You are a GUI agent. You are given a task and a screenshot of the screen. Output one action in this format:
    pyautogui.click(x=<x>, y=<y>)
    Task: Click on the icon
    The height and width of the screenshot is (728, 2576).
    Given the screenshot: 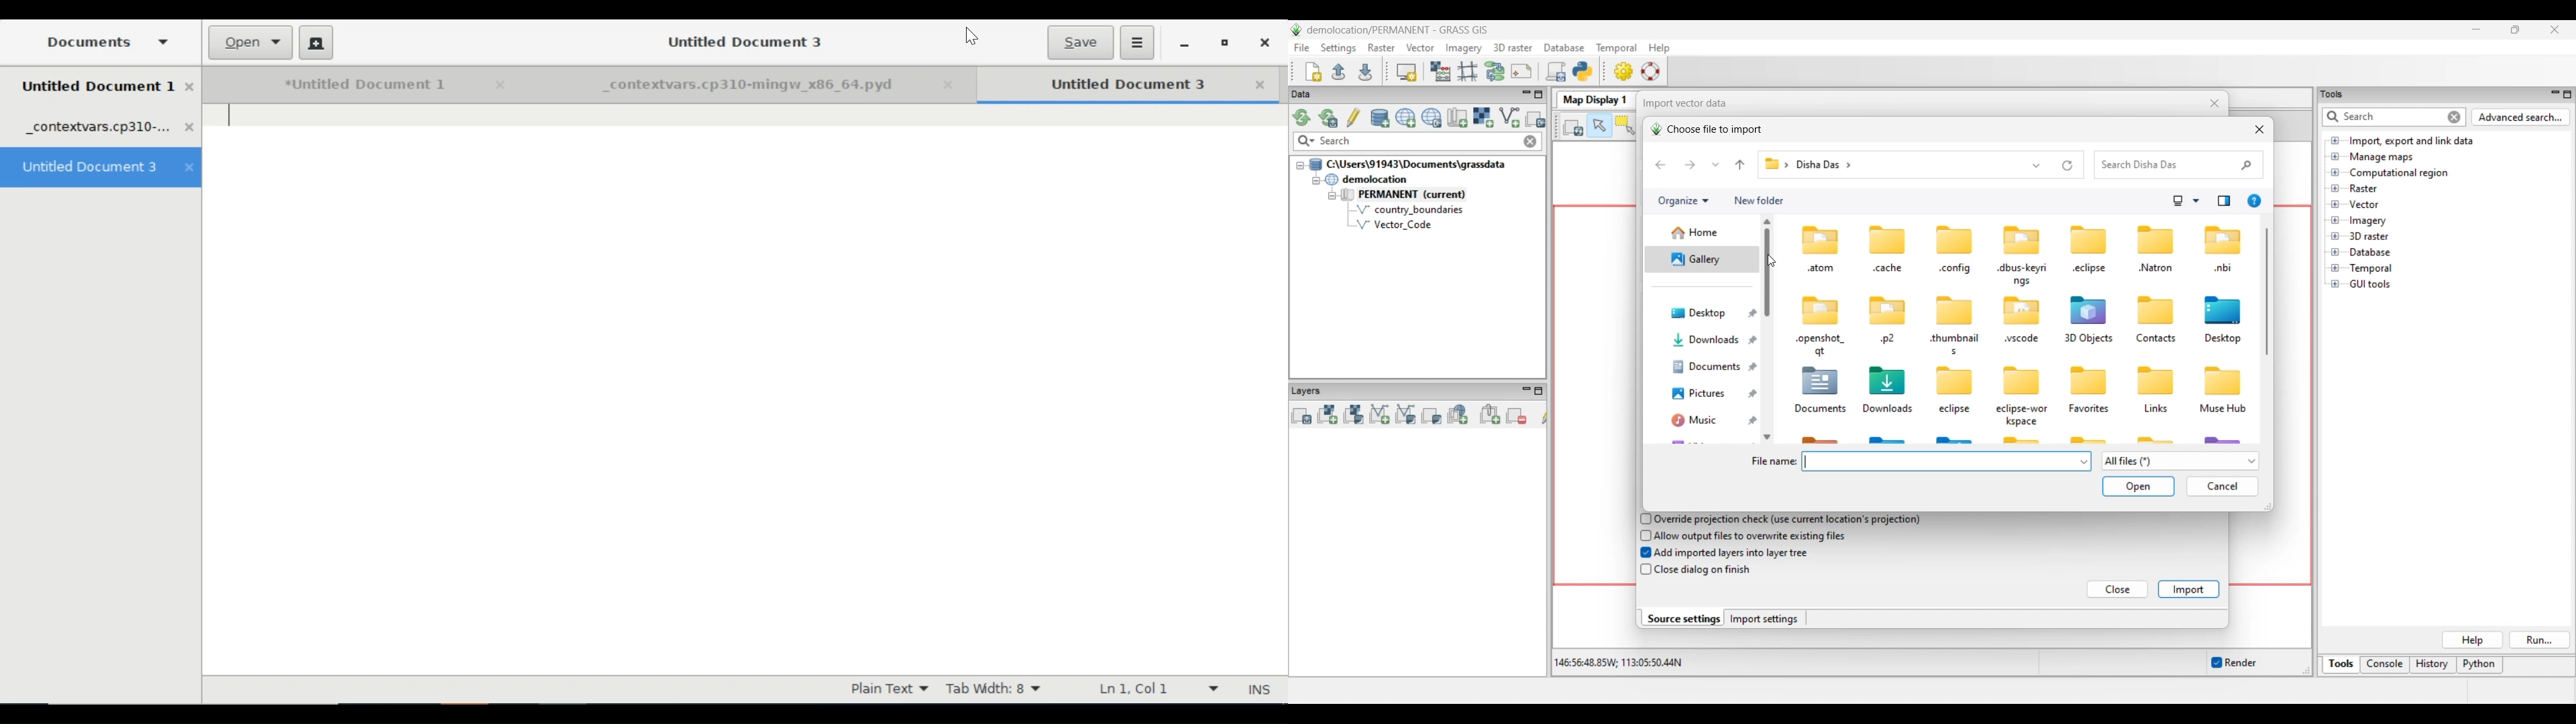 What is the action you would take?
    pyautogui.click(x=1817, y=238)
    